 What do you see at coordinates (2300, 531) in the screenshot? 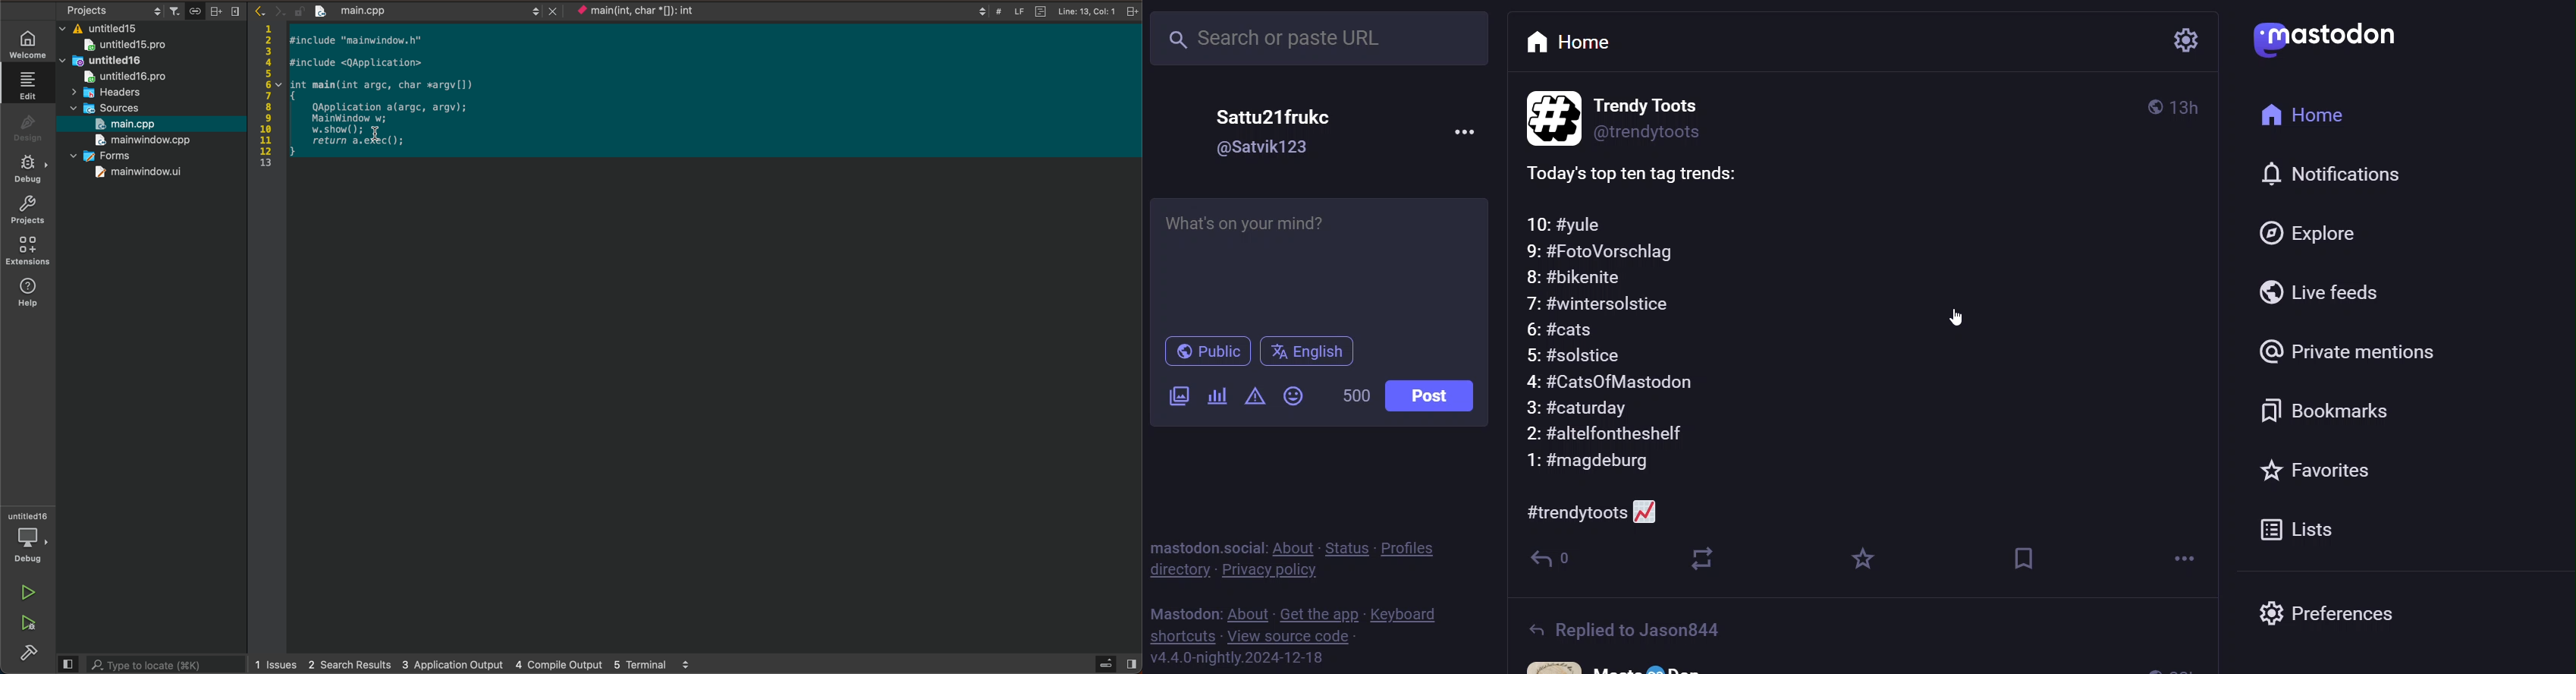
I see `lists` at bounding box center [2300, 531].